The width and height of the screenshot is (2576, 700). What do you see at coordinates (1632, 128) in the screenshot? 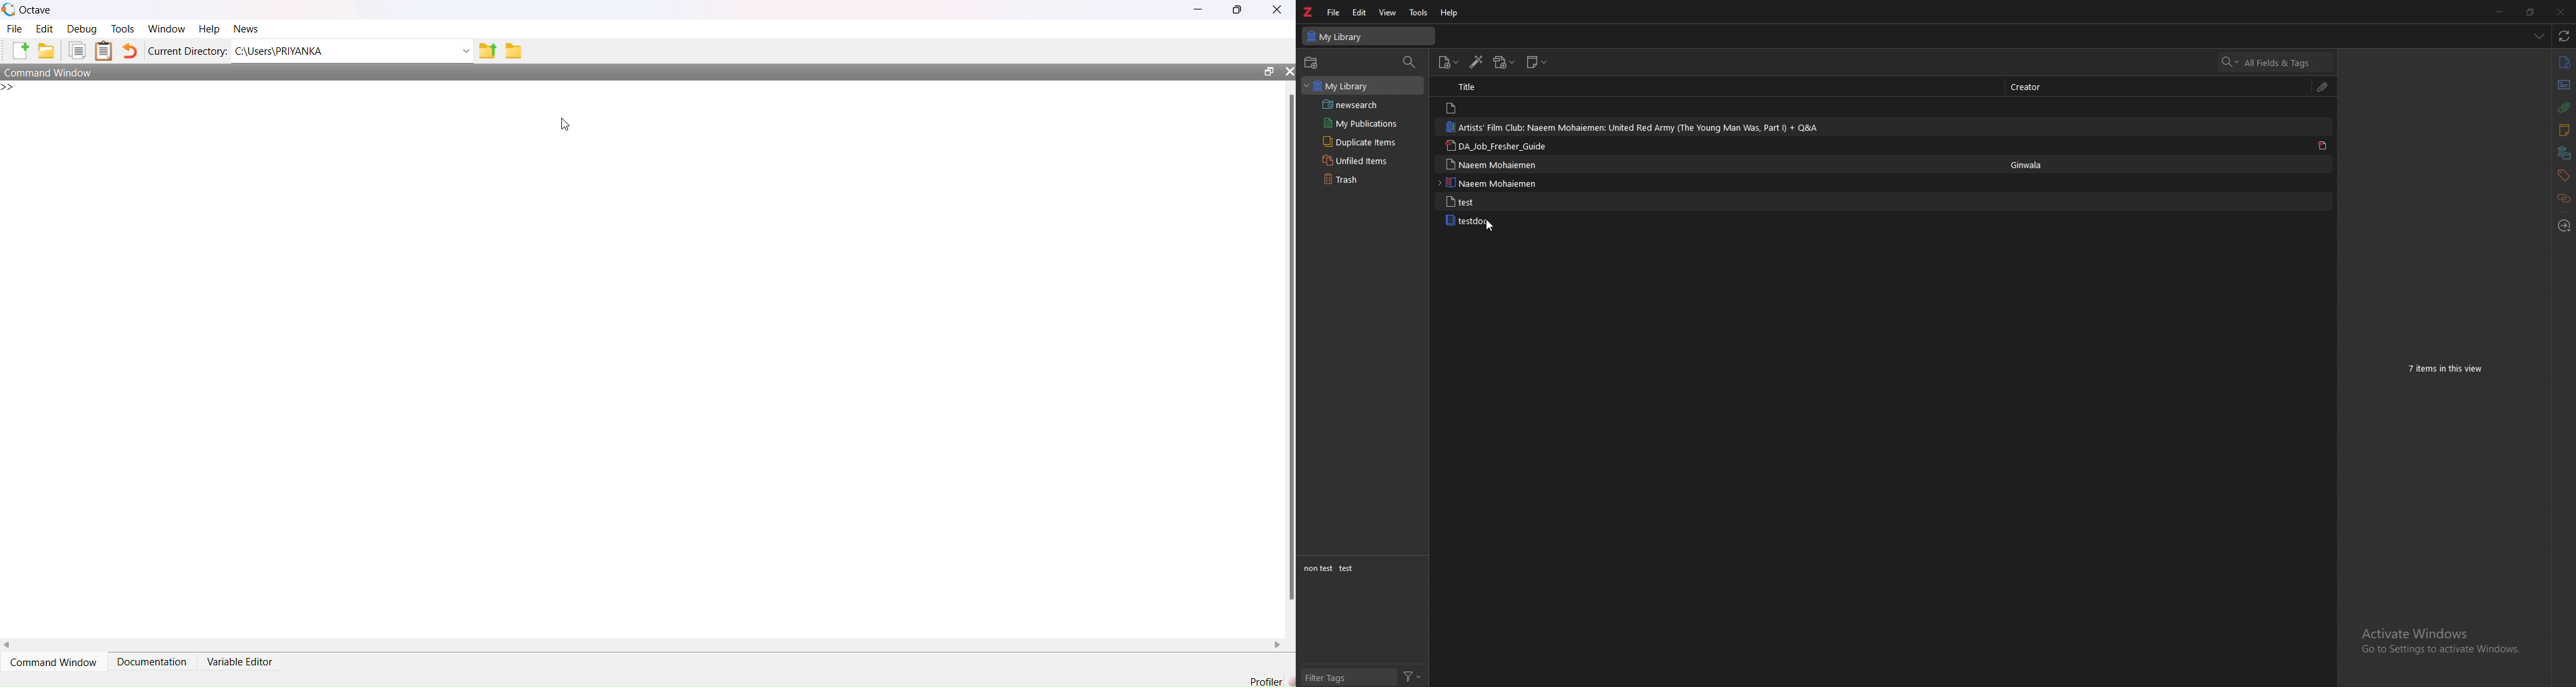
I see `artists' film club: naeem mohaiemen: united red army (the young man was, part I)+ q&a` at bounding box center [1632, 128].